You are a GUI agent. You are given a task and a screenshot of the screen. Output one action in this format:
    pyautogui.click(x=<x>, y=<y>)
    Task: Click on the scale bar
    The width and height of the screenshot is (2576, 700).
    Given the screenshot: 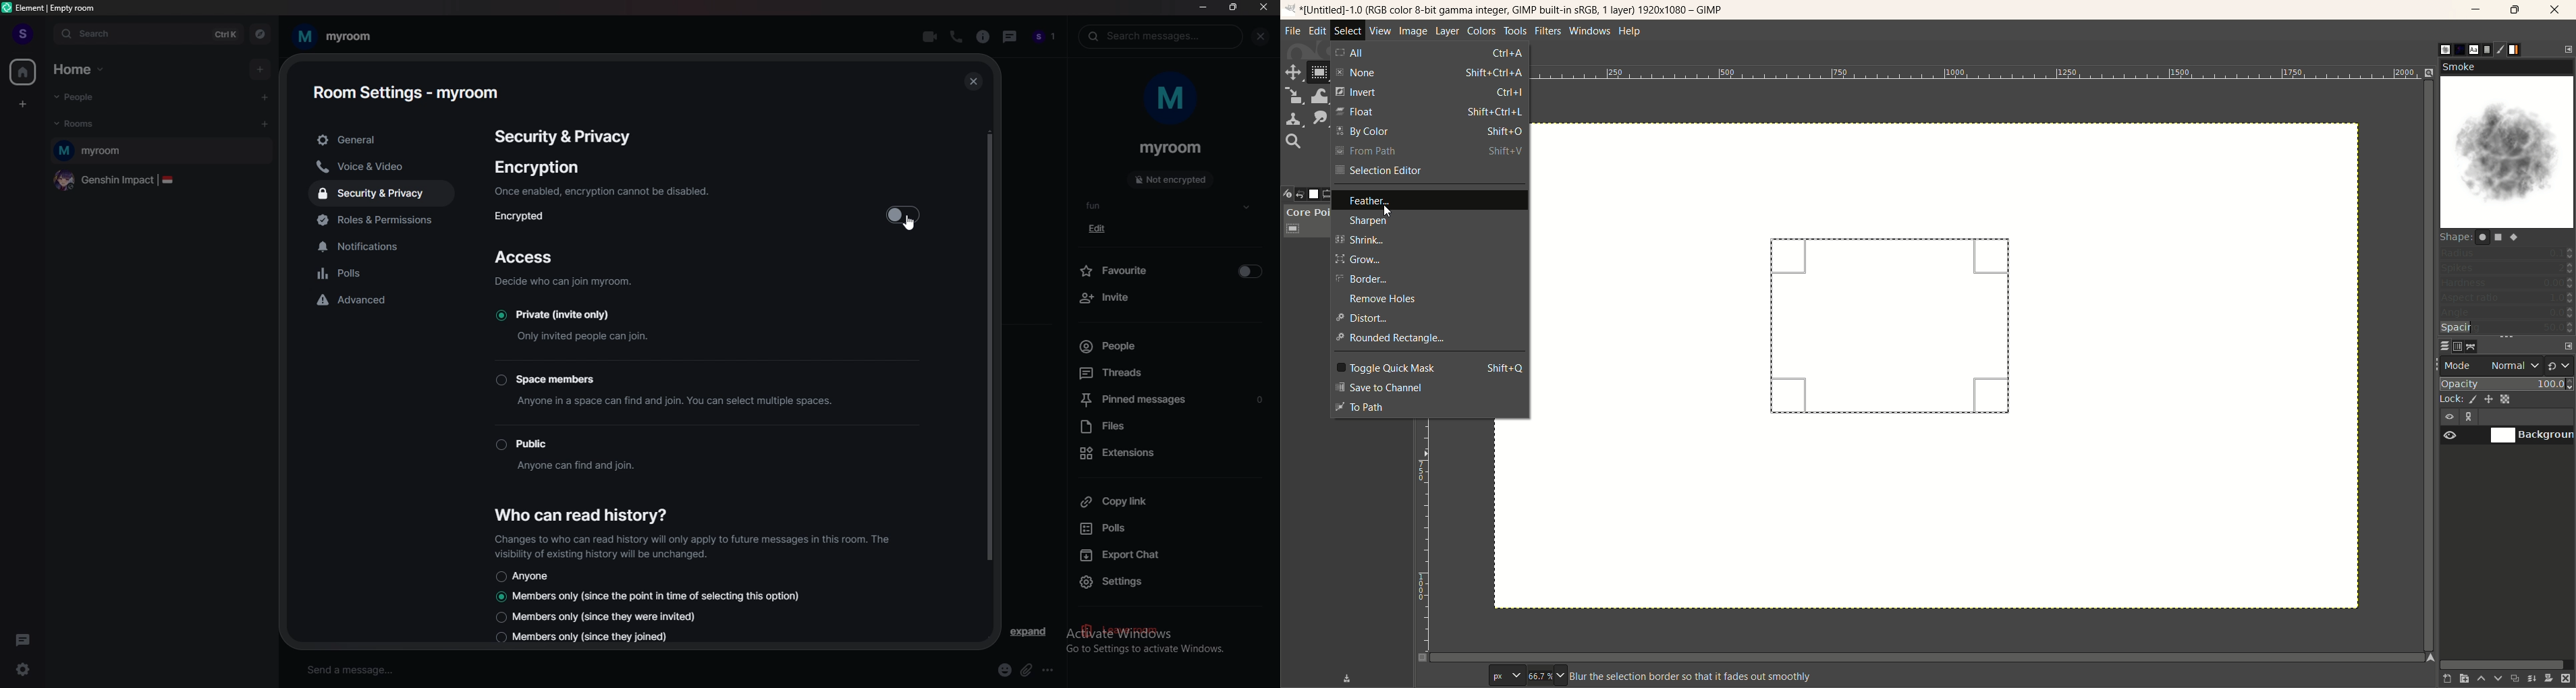 What is the action you would take?
    pyautogui.click(x=1983, y=76)
    